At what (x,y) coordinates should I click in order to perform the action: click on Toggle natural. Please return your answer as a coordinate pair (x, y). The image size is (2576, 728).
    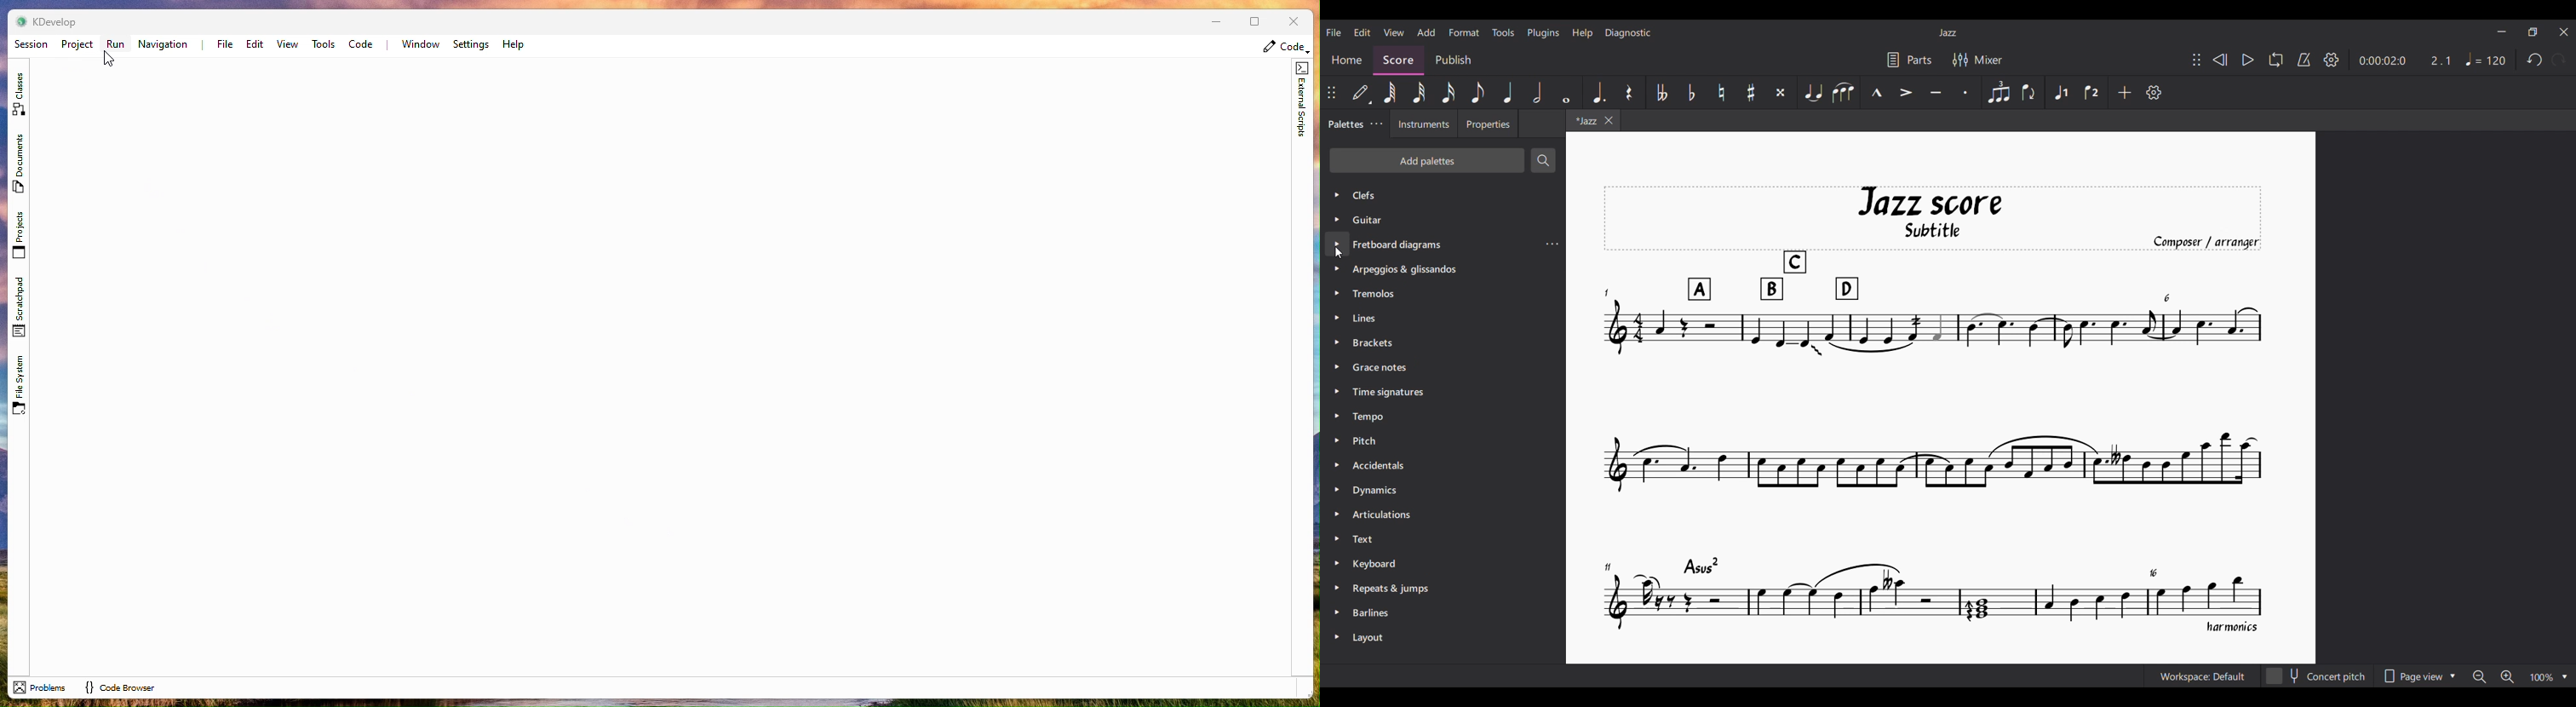
    Looking at the image, I should click on (1722, 92).